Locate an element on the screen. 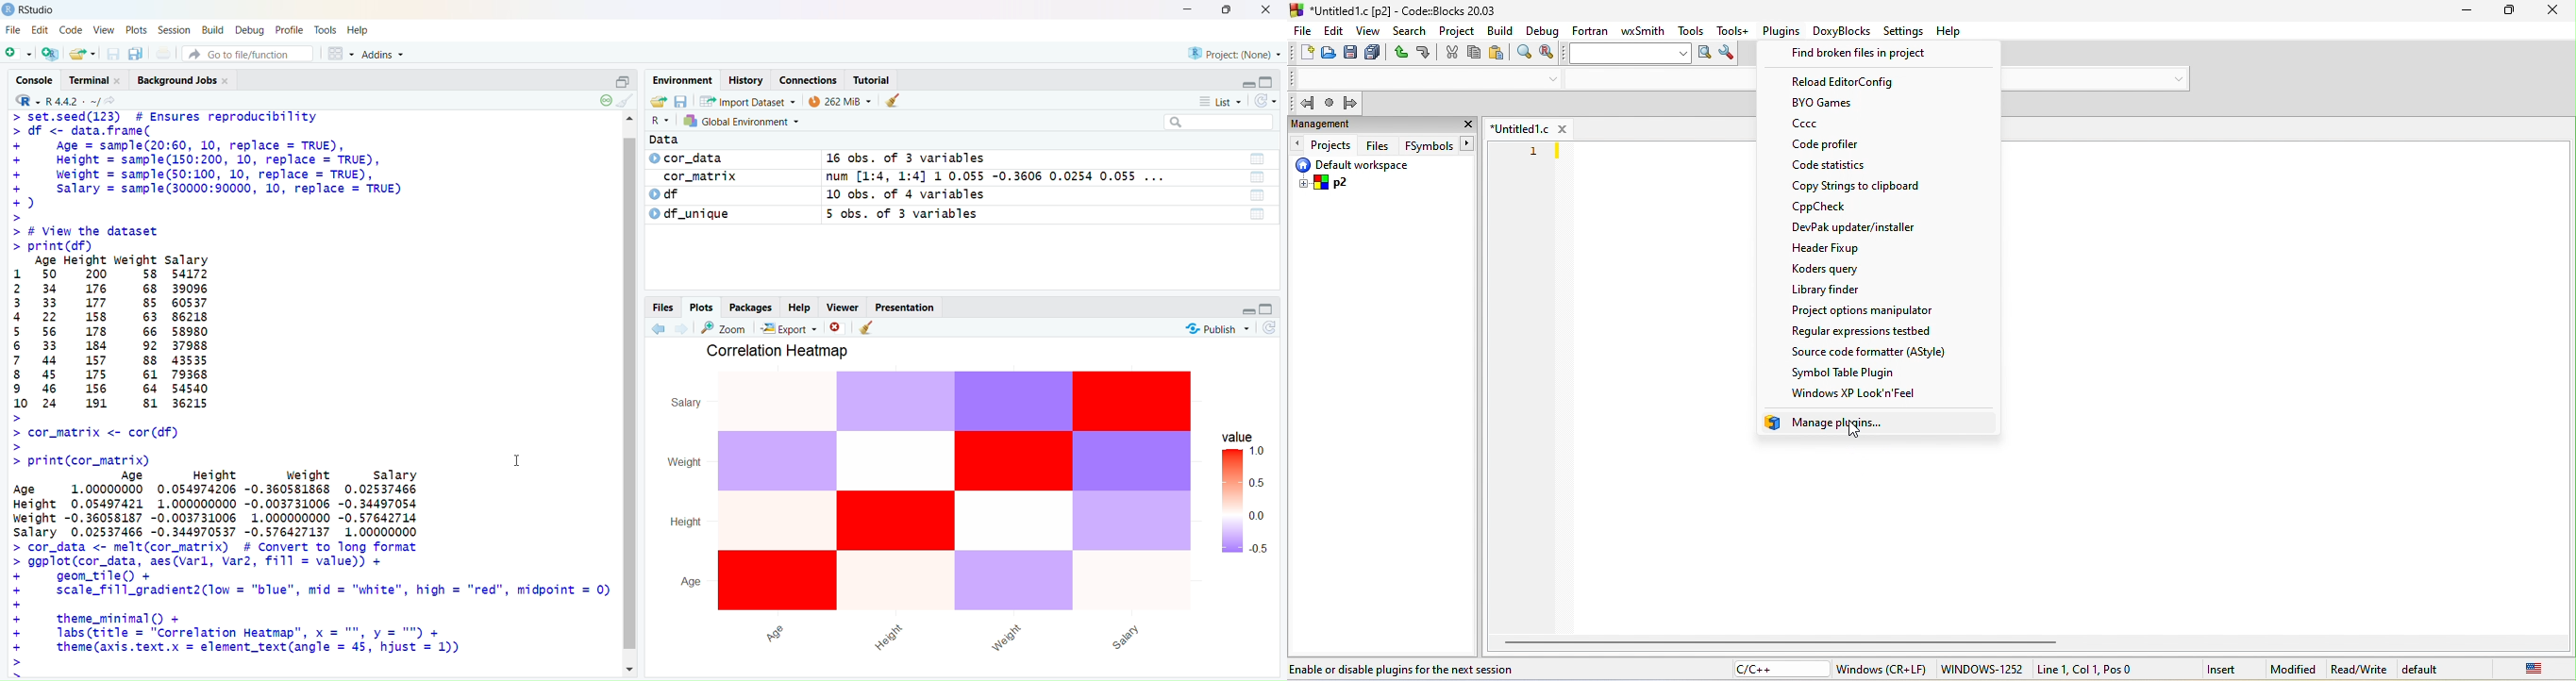 The height and width of the screenshot is (700, 2576). Go forward to the next source location (Ctrl + F10) is located at coordinates (683, 327).